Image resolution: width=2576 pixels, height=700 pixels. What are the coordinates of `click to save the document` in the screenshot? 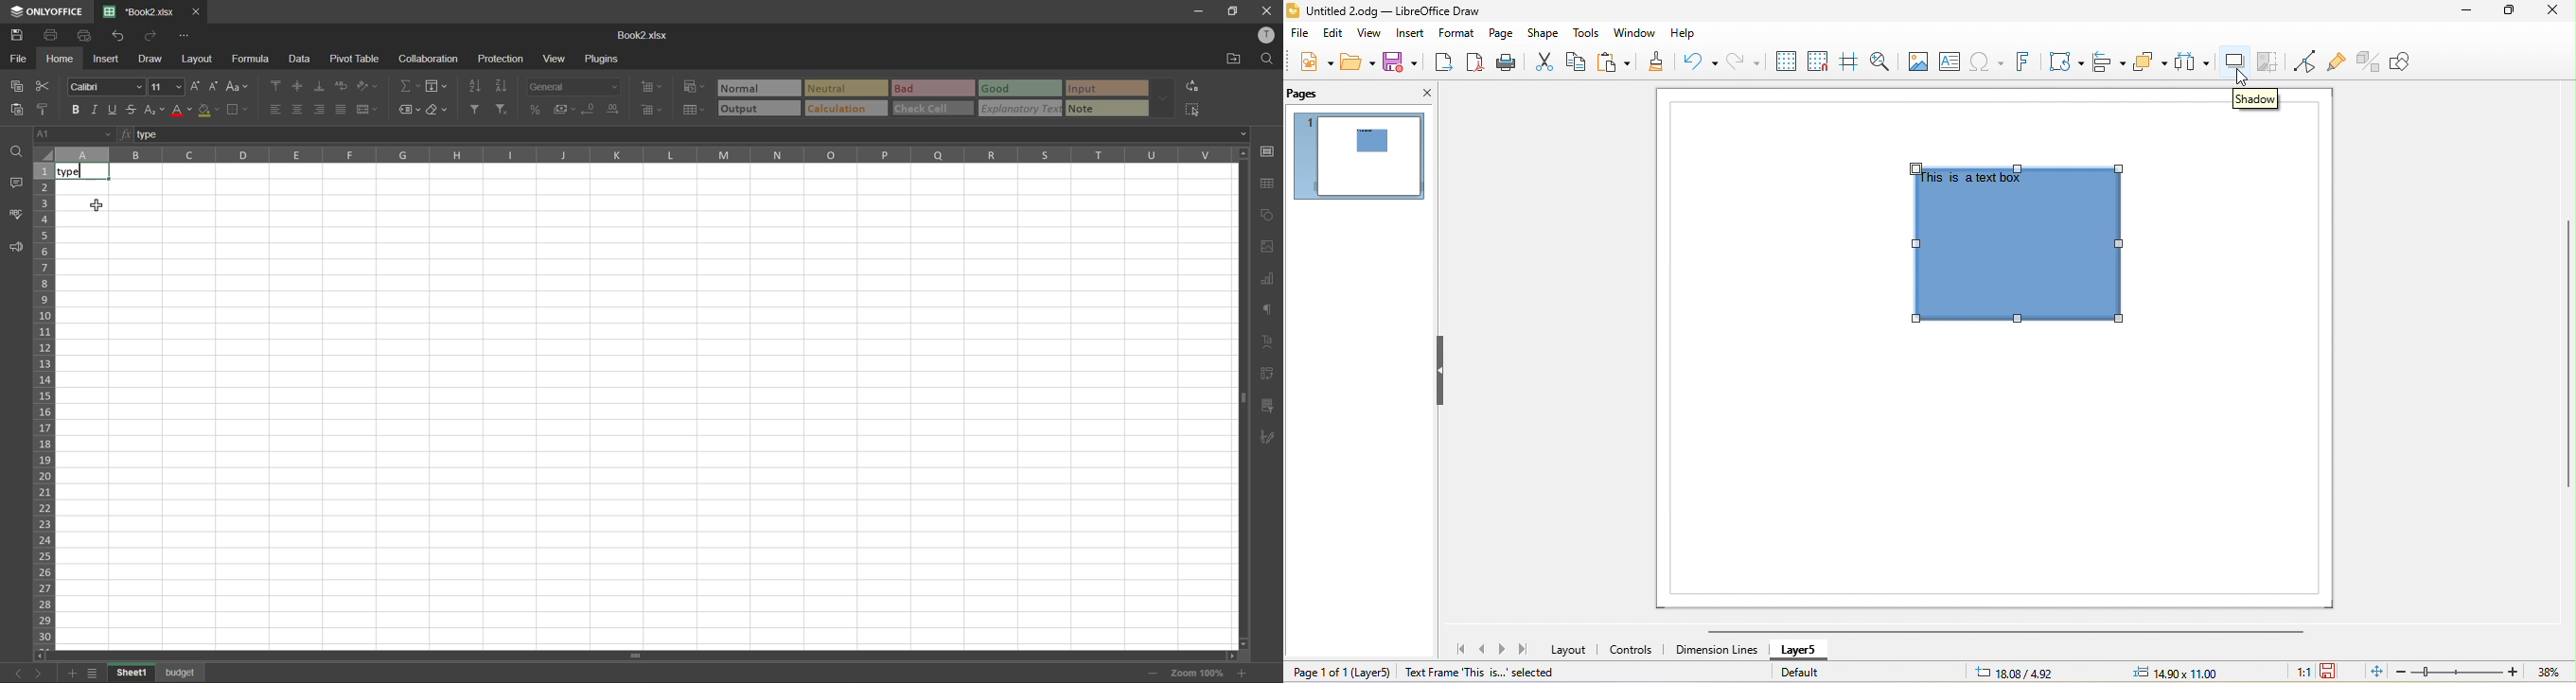 It's located at (2328, 672).